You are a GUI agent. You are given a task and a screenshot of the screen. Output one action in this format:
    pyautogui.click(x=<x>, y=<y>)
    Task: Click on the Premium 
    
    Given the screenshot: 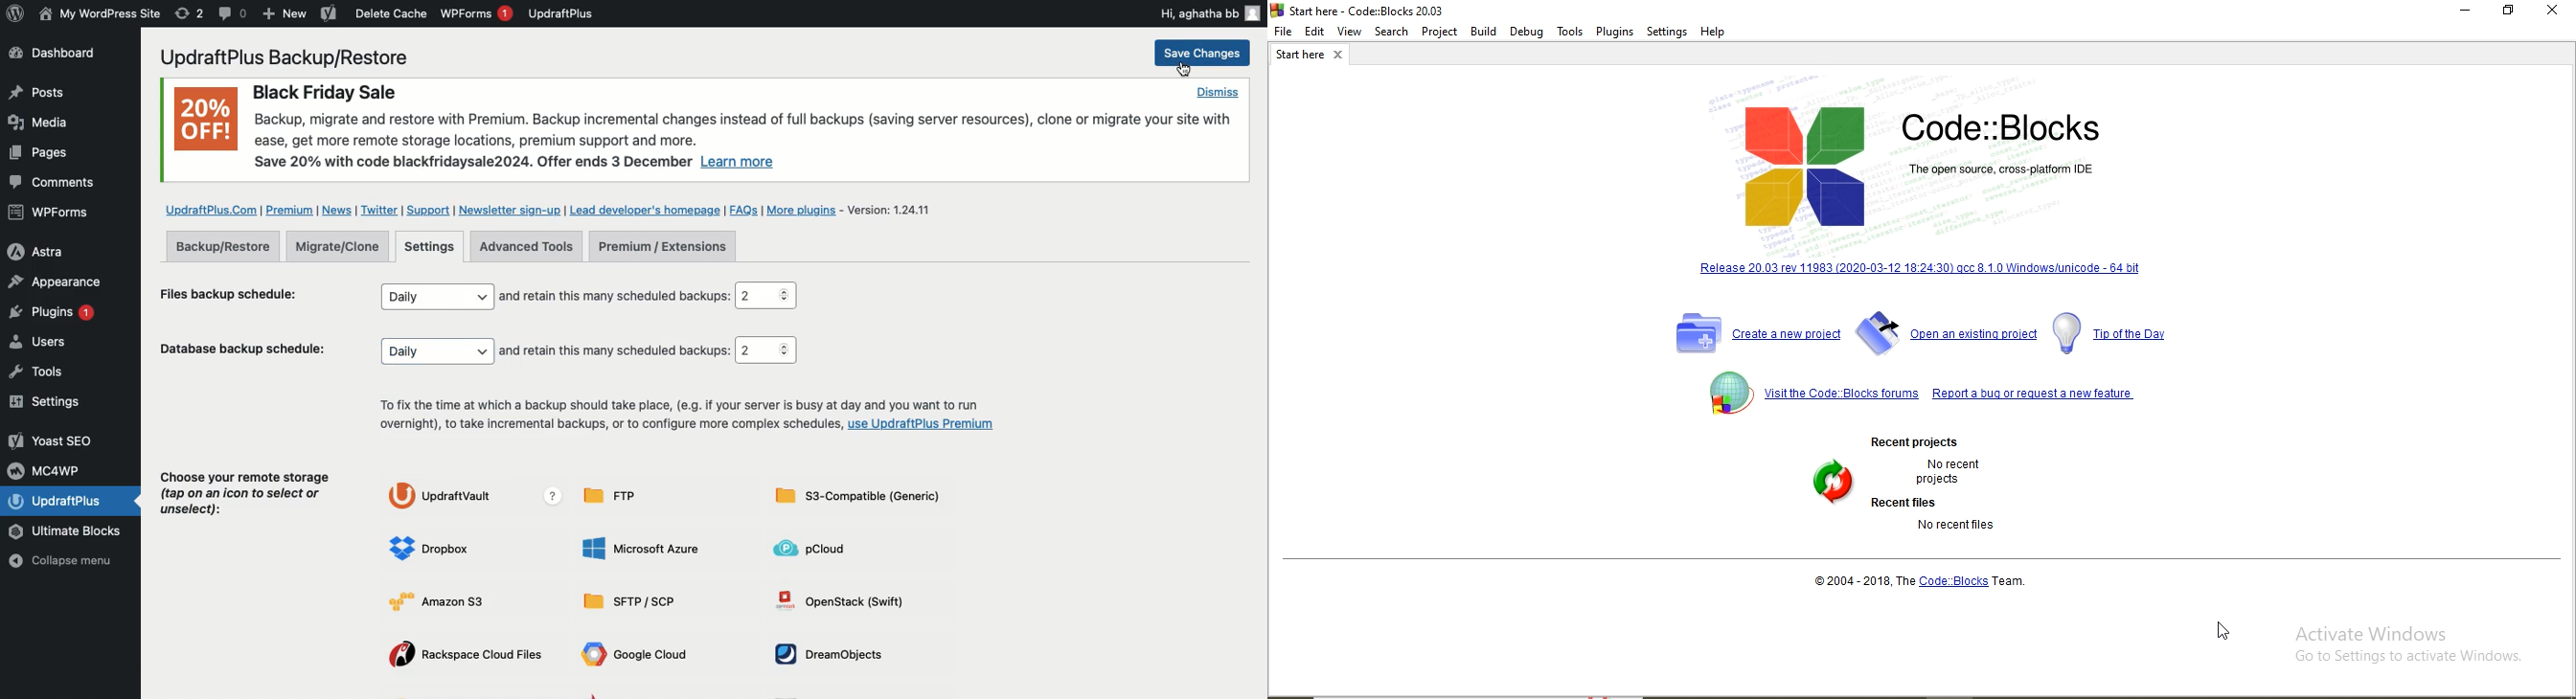 What is the action you would take?
    pyautogui.click(x=292, y=210)
    